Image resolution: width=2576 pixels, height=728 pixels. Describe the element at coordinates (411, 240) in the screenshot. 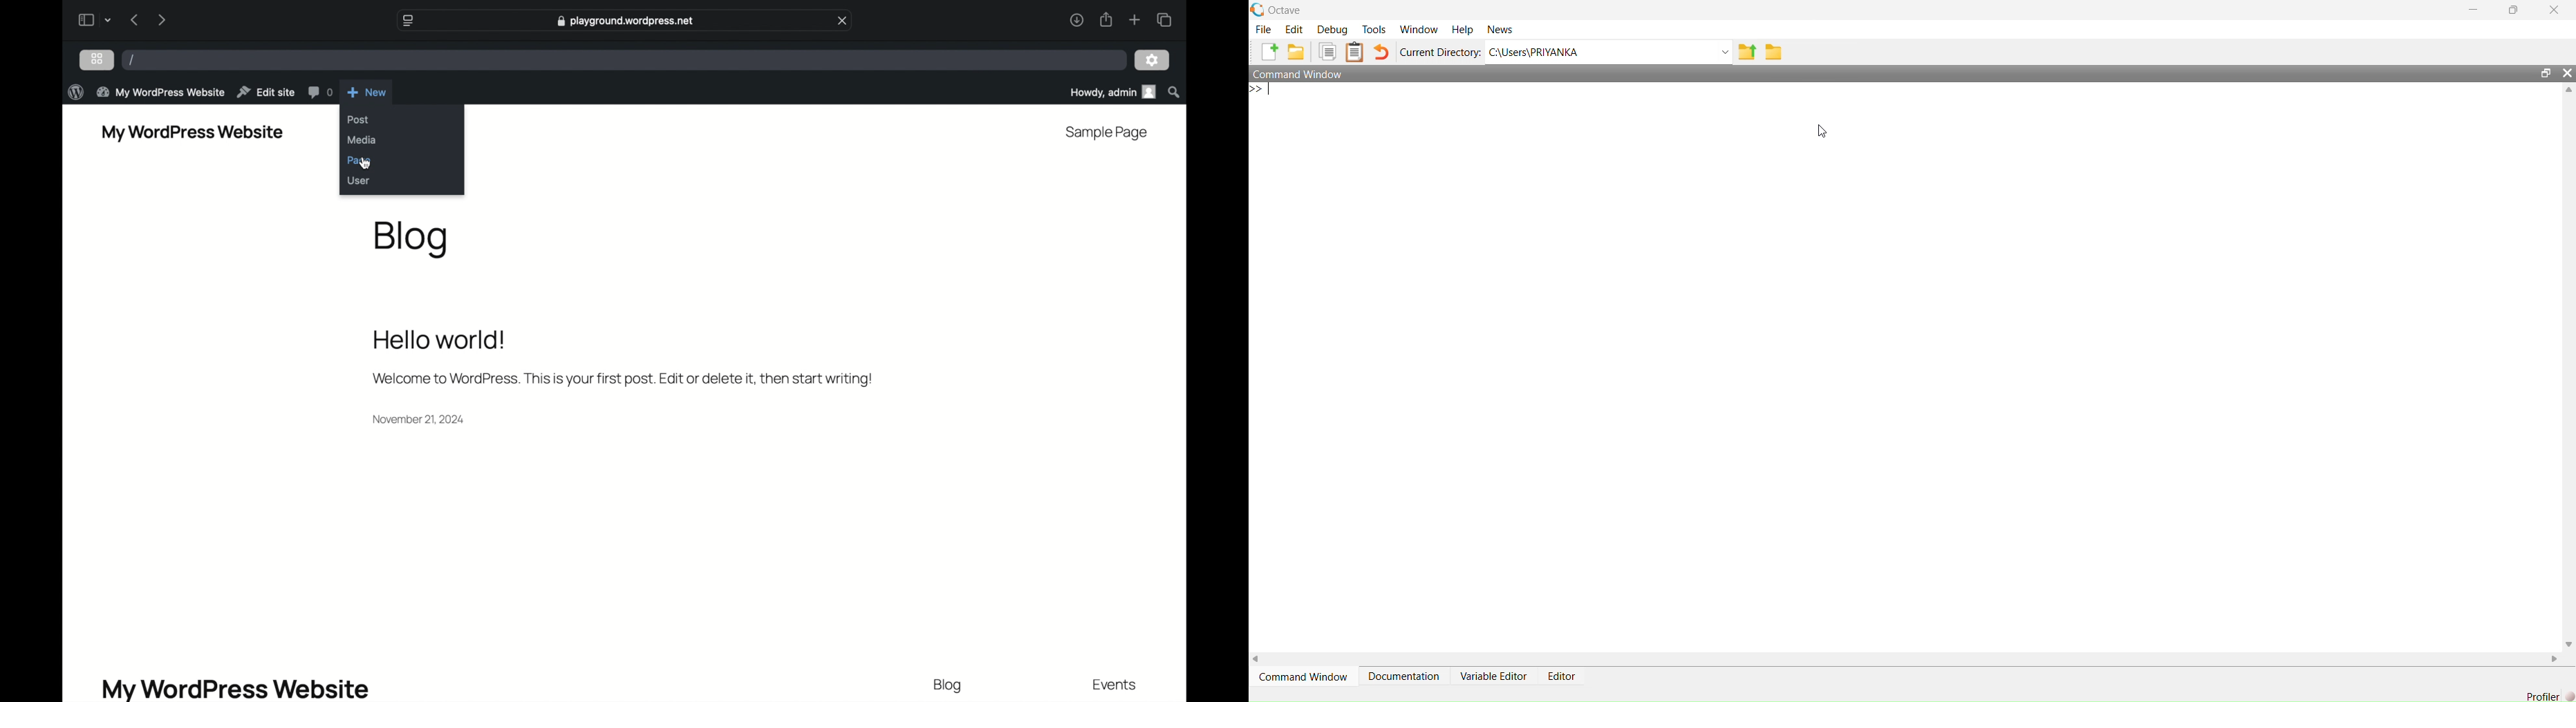

I see `blog` at that location.